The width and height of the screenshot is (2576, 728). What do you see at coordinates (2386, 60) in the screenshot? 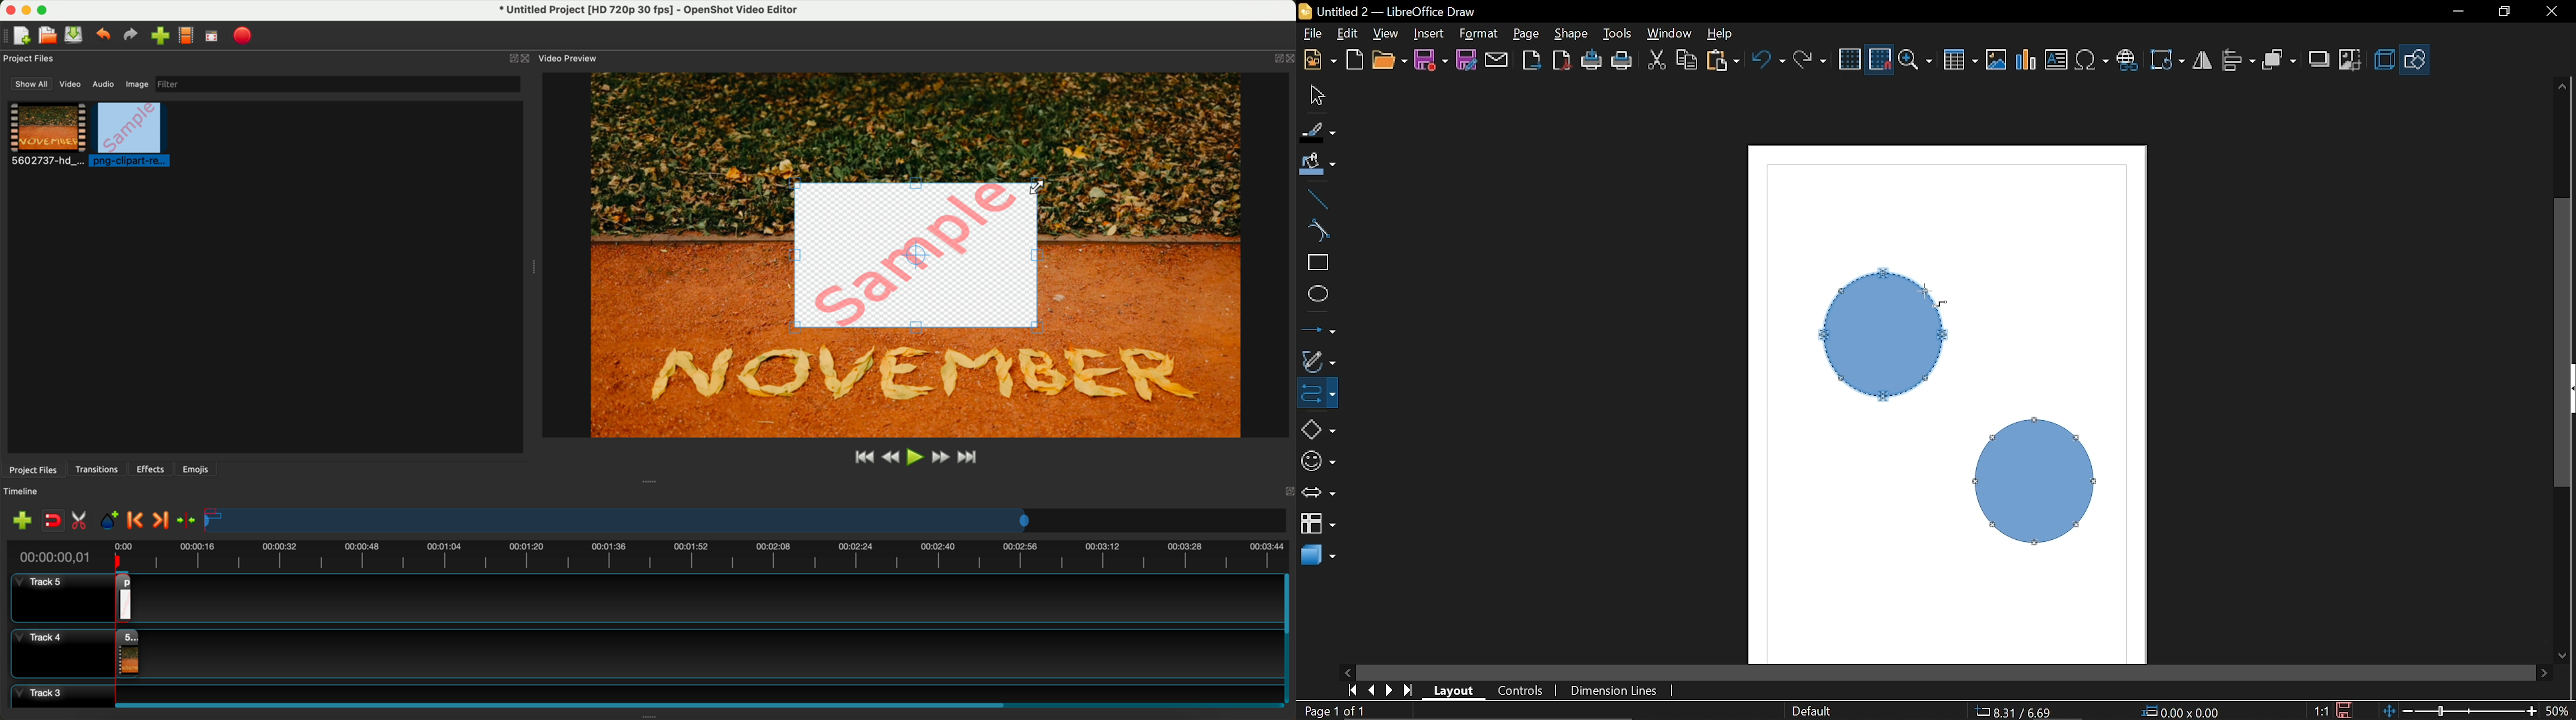
I see `3d effects` at bounding box center [2386, 60].